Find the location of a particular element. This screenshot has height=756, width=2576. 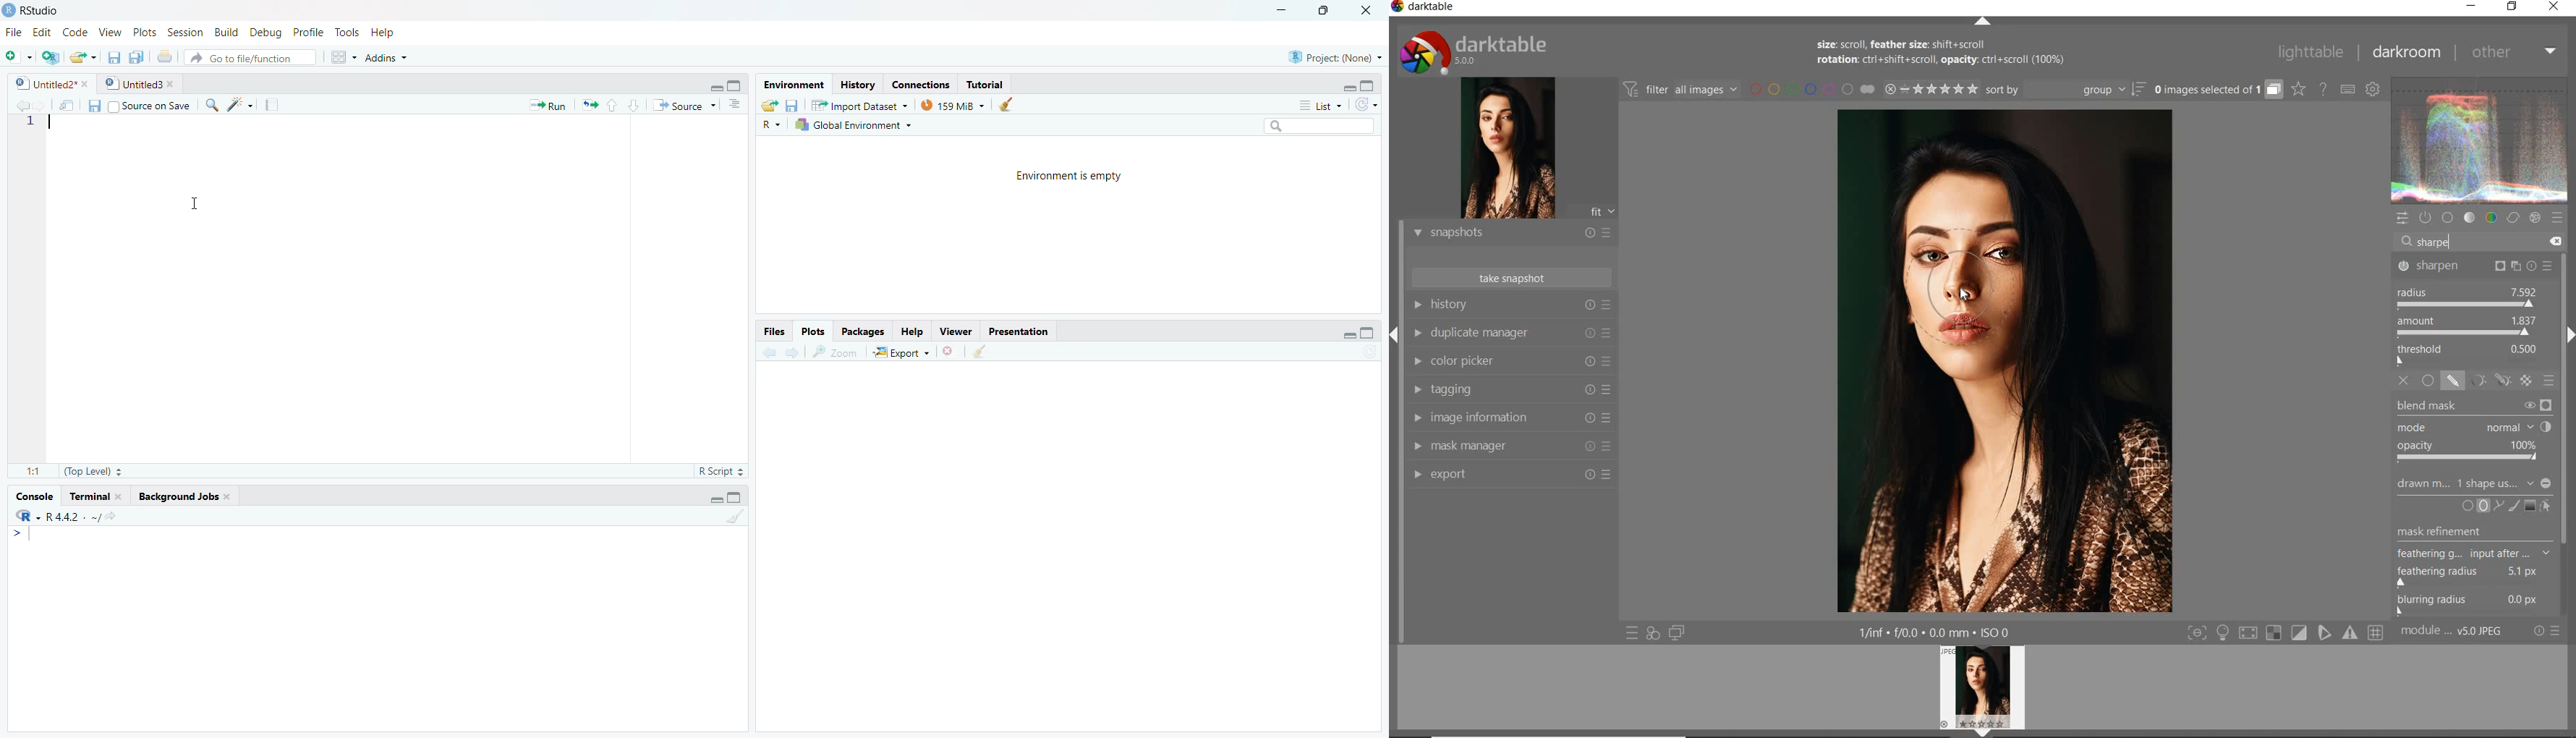

R is located at coordinates (29, 517).